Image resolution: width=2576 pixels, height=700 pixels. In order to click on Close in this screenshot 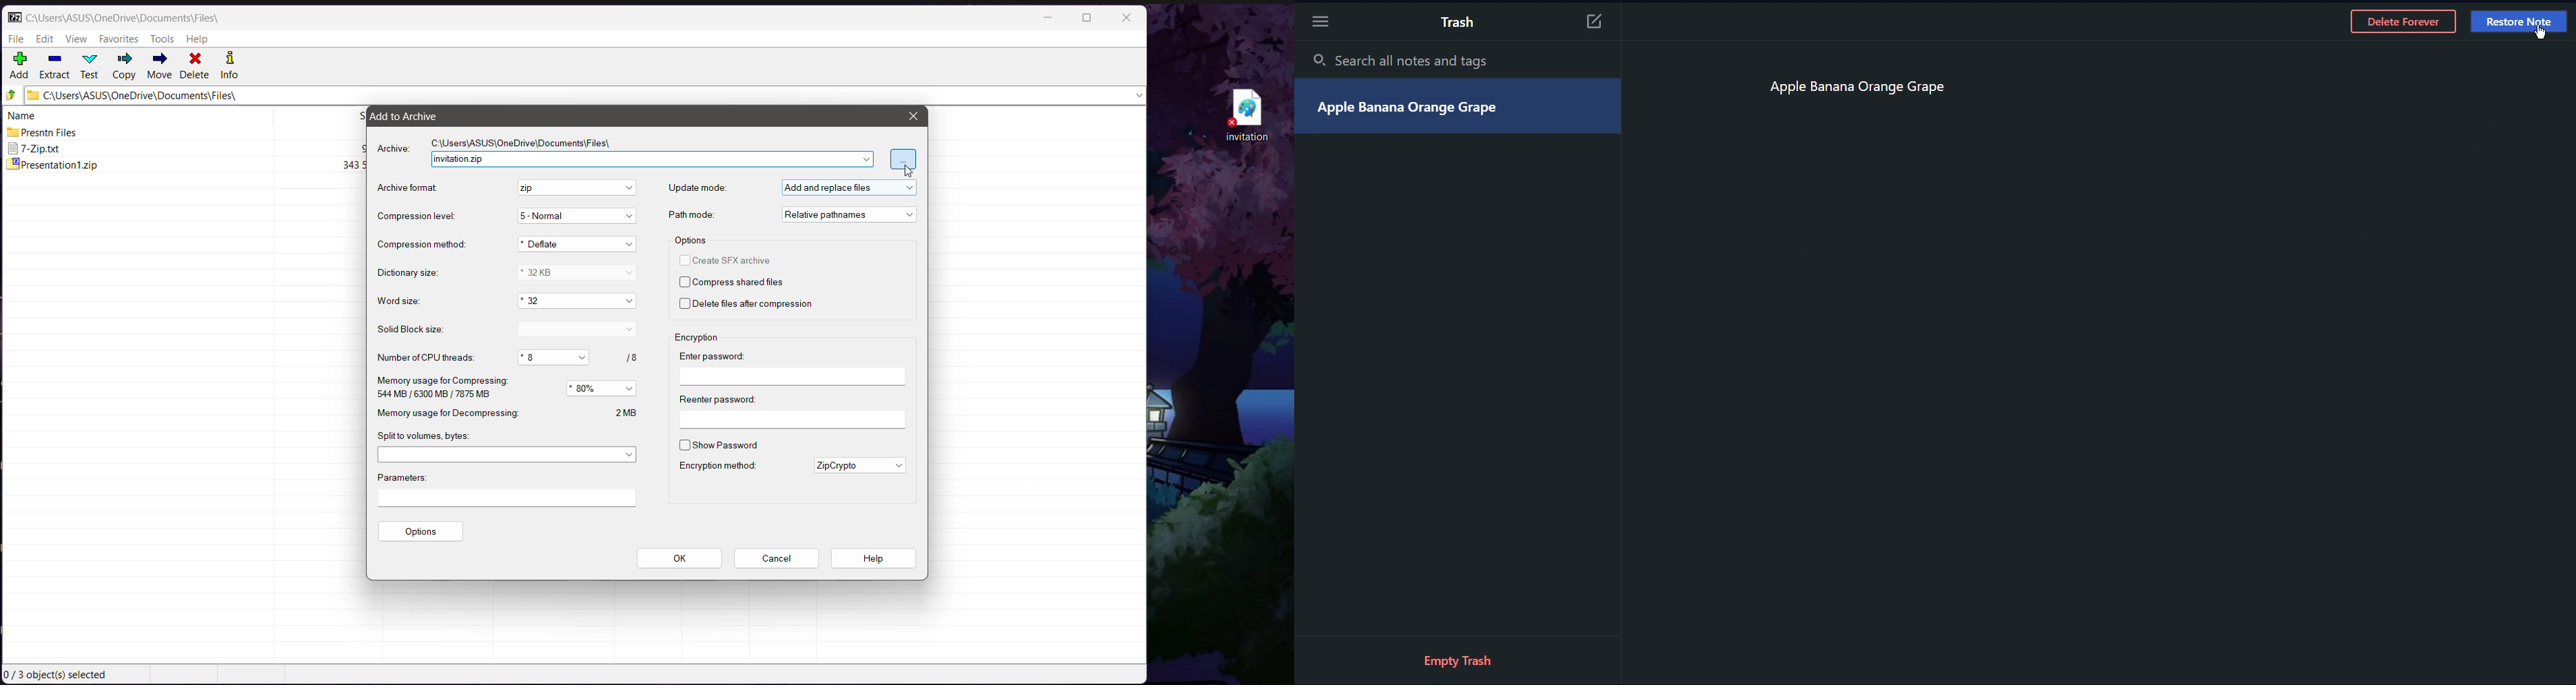, I will do `click(912, 116)`.